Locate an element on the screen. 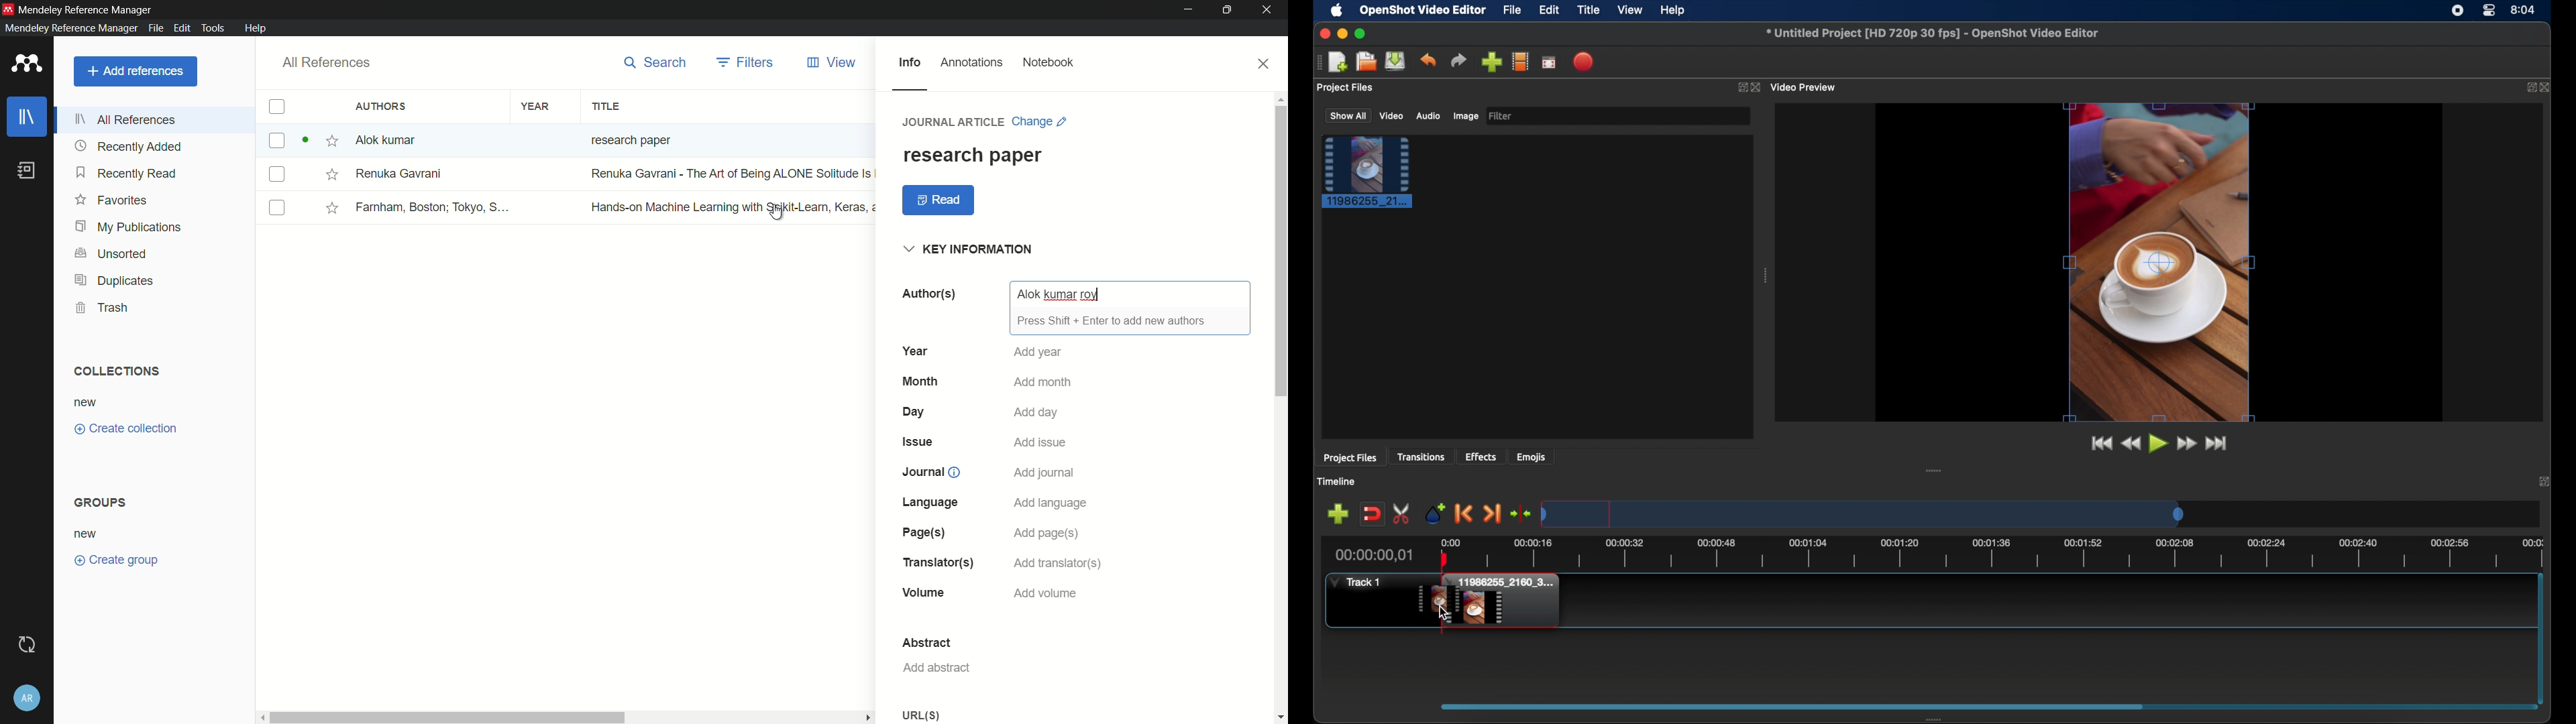 Image resolution: width=2576 pixels, height=728 pixels. book-1 is located at coordinates (478, 140).